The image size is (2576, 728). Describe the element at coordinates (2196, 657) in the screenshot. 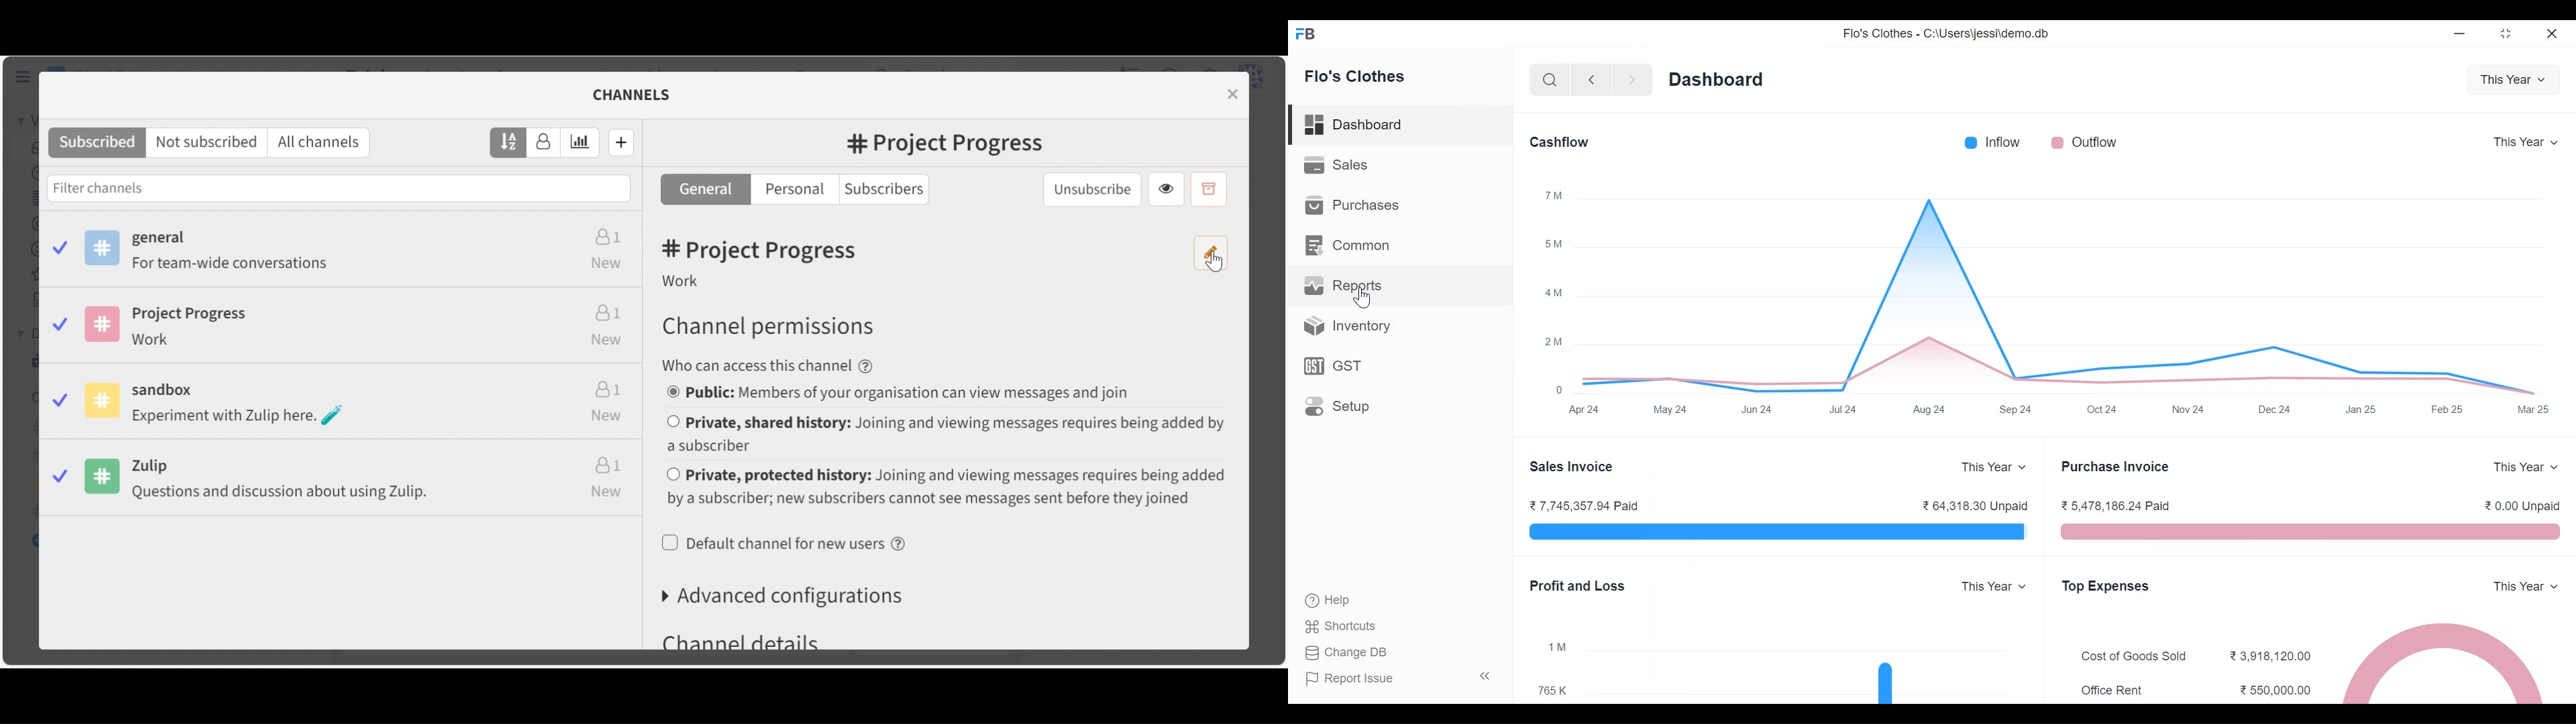

I see `Cost of Goods Sold 3,918,120.00` at that location.